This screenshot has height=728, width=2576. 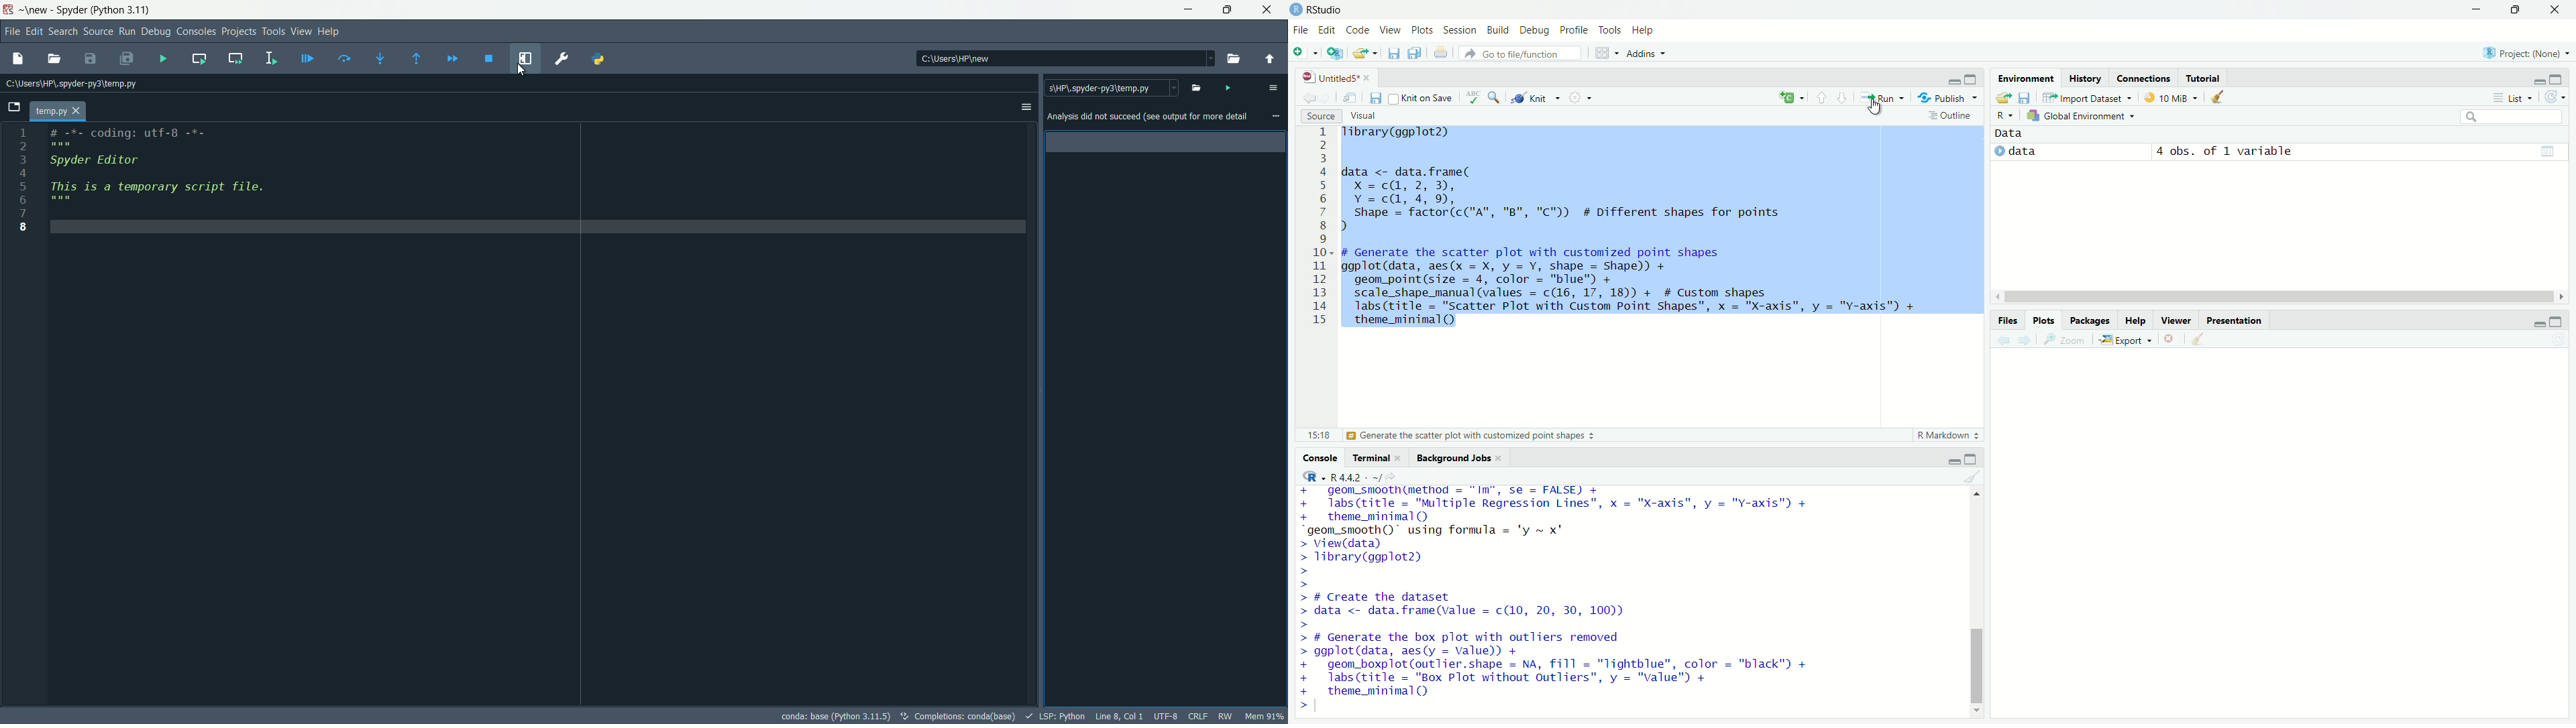 What do you see at coordinates (1320, 458) in the screenshot?
I see `Console` at bounding box center [1320, 458].